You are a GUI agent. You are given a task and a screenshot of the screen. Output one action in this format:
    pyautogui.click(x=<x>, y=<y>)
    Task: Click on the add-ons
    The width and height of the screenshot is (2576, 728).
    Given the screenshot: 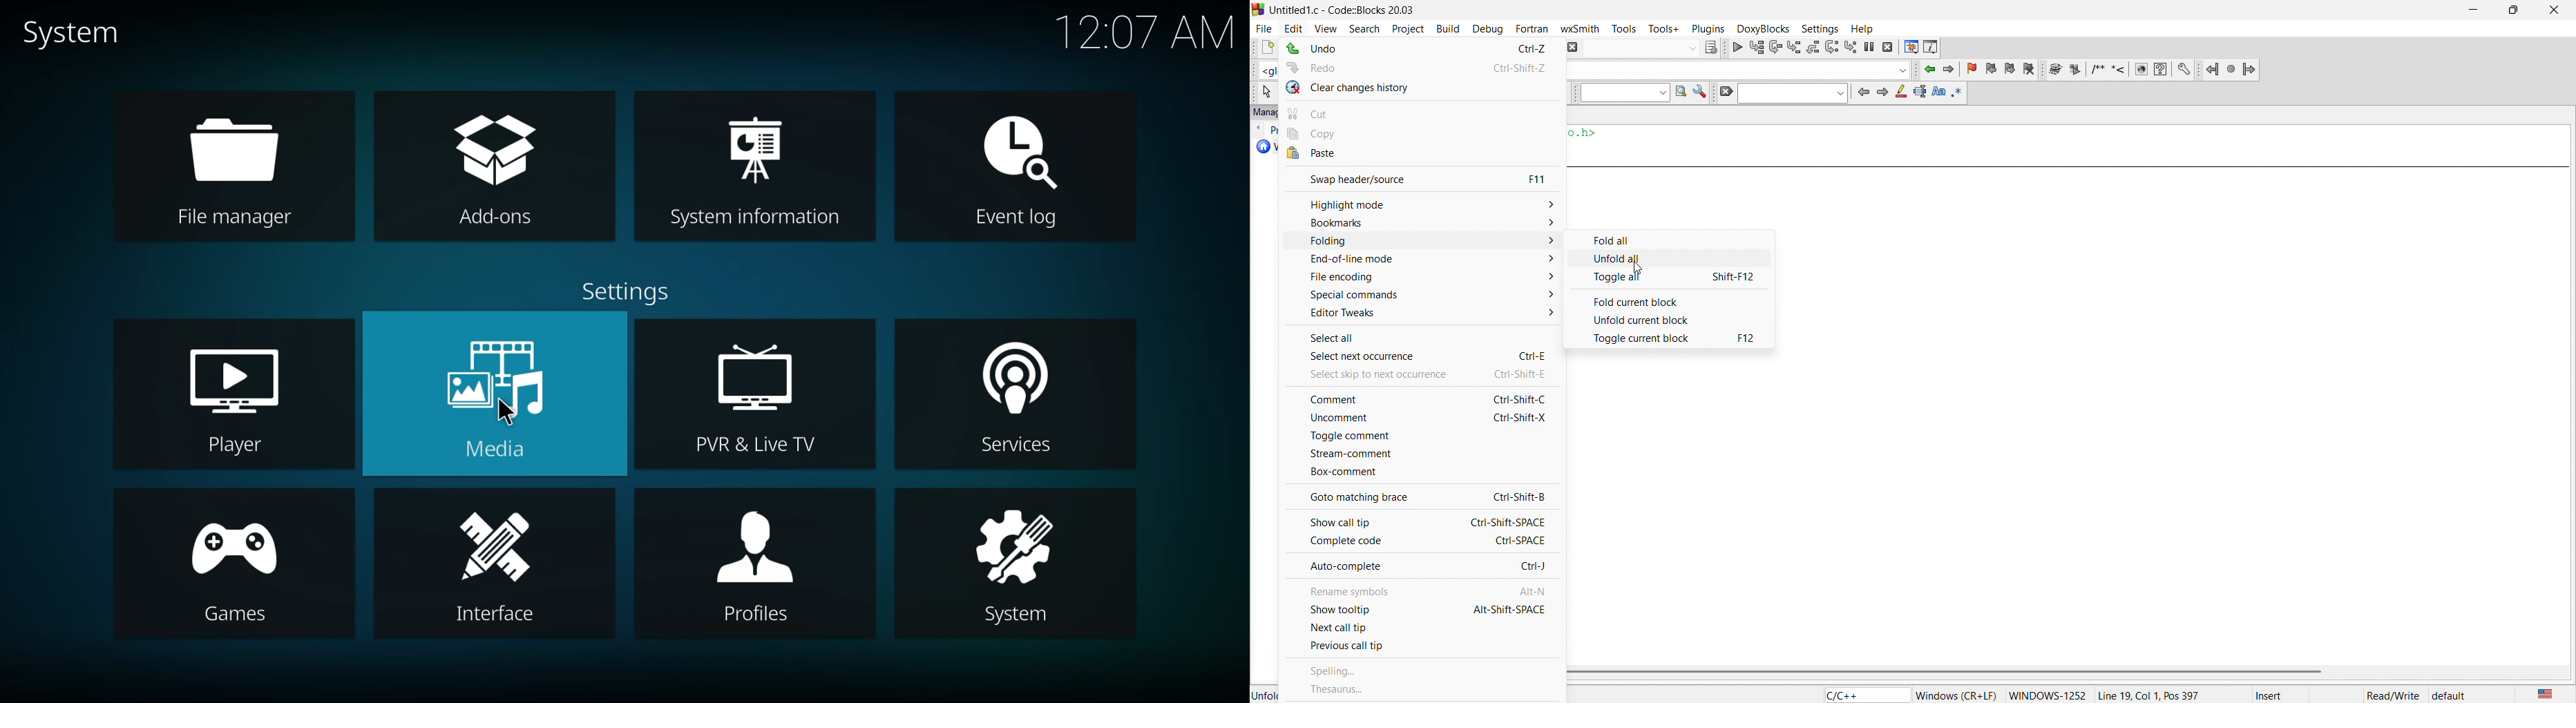 What is the action you would take?
    pyautogui.click(x=495, y=169)
    